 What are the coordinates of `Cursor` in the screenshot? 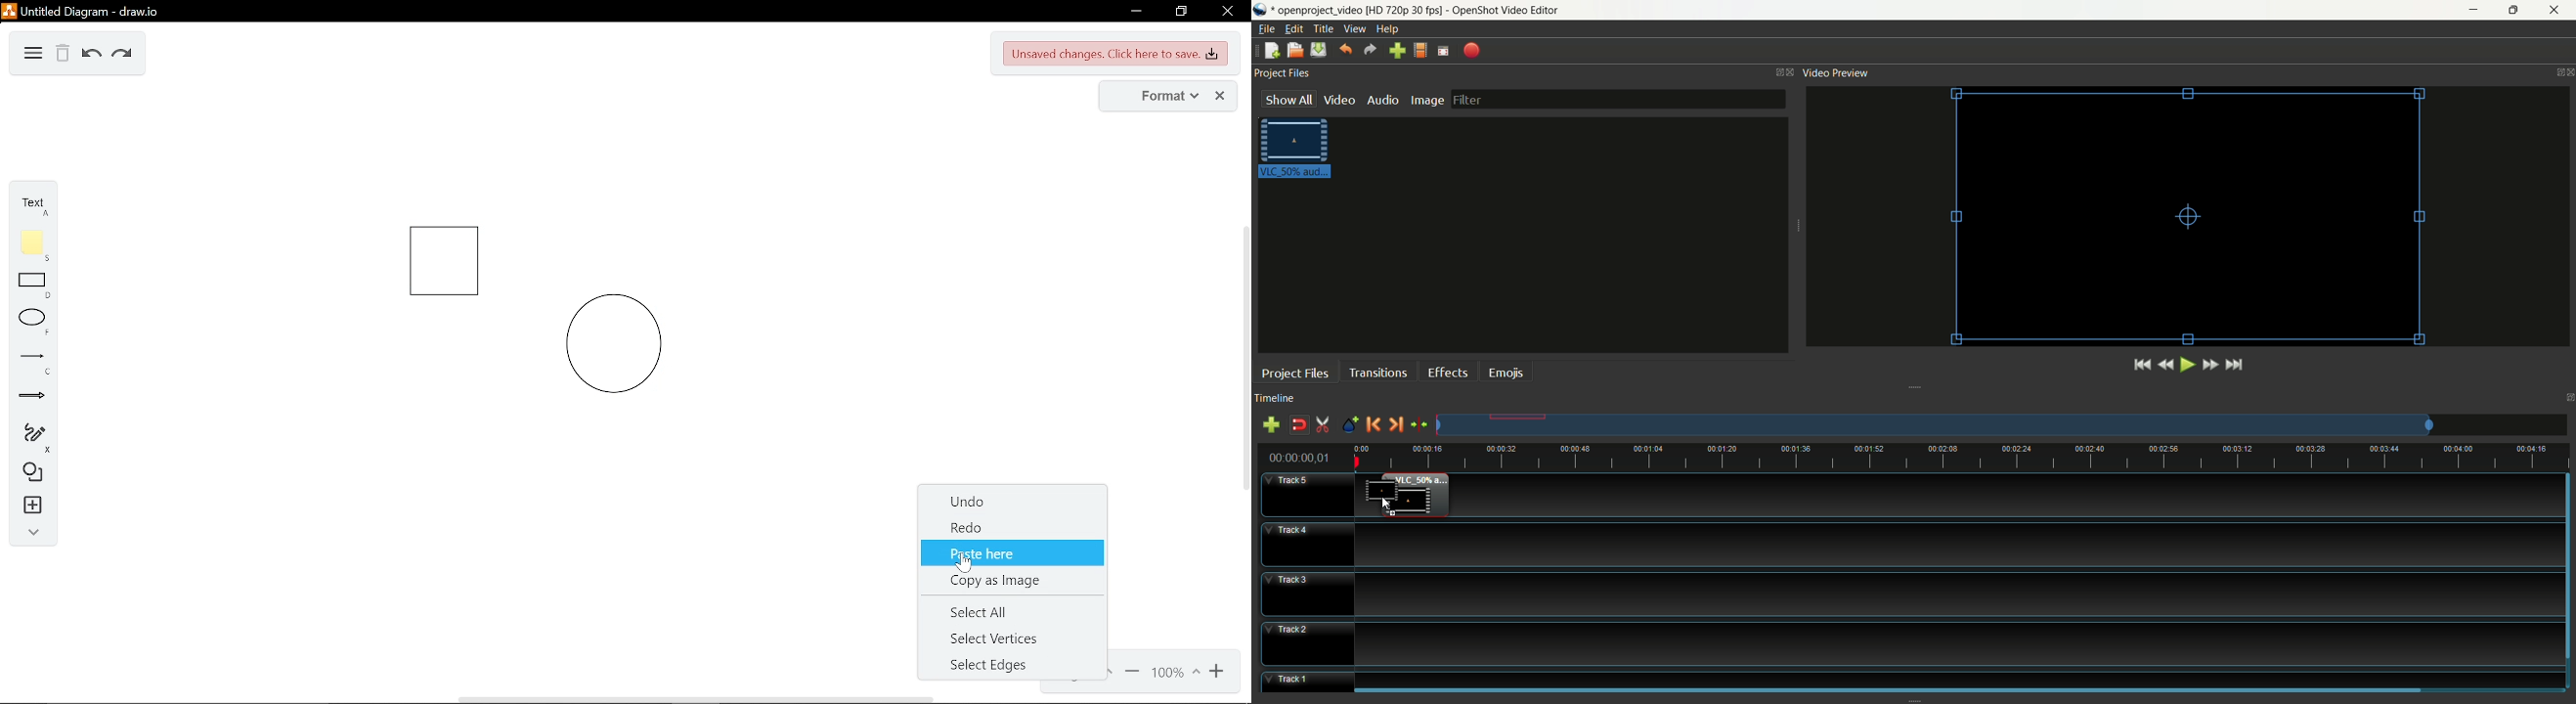 It's located at (966, 563).